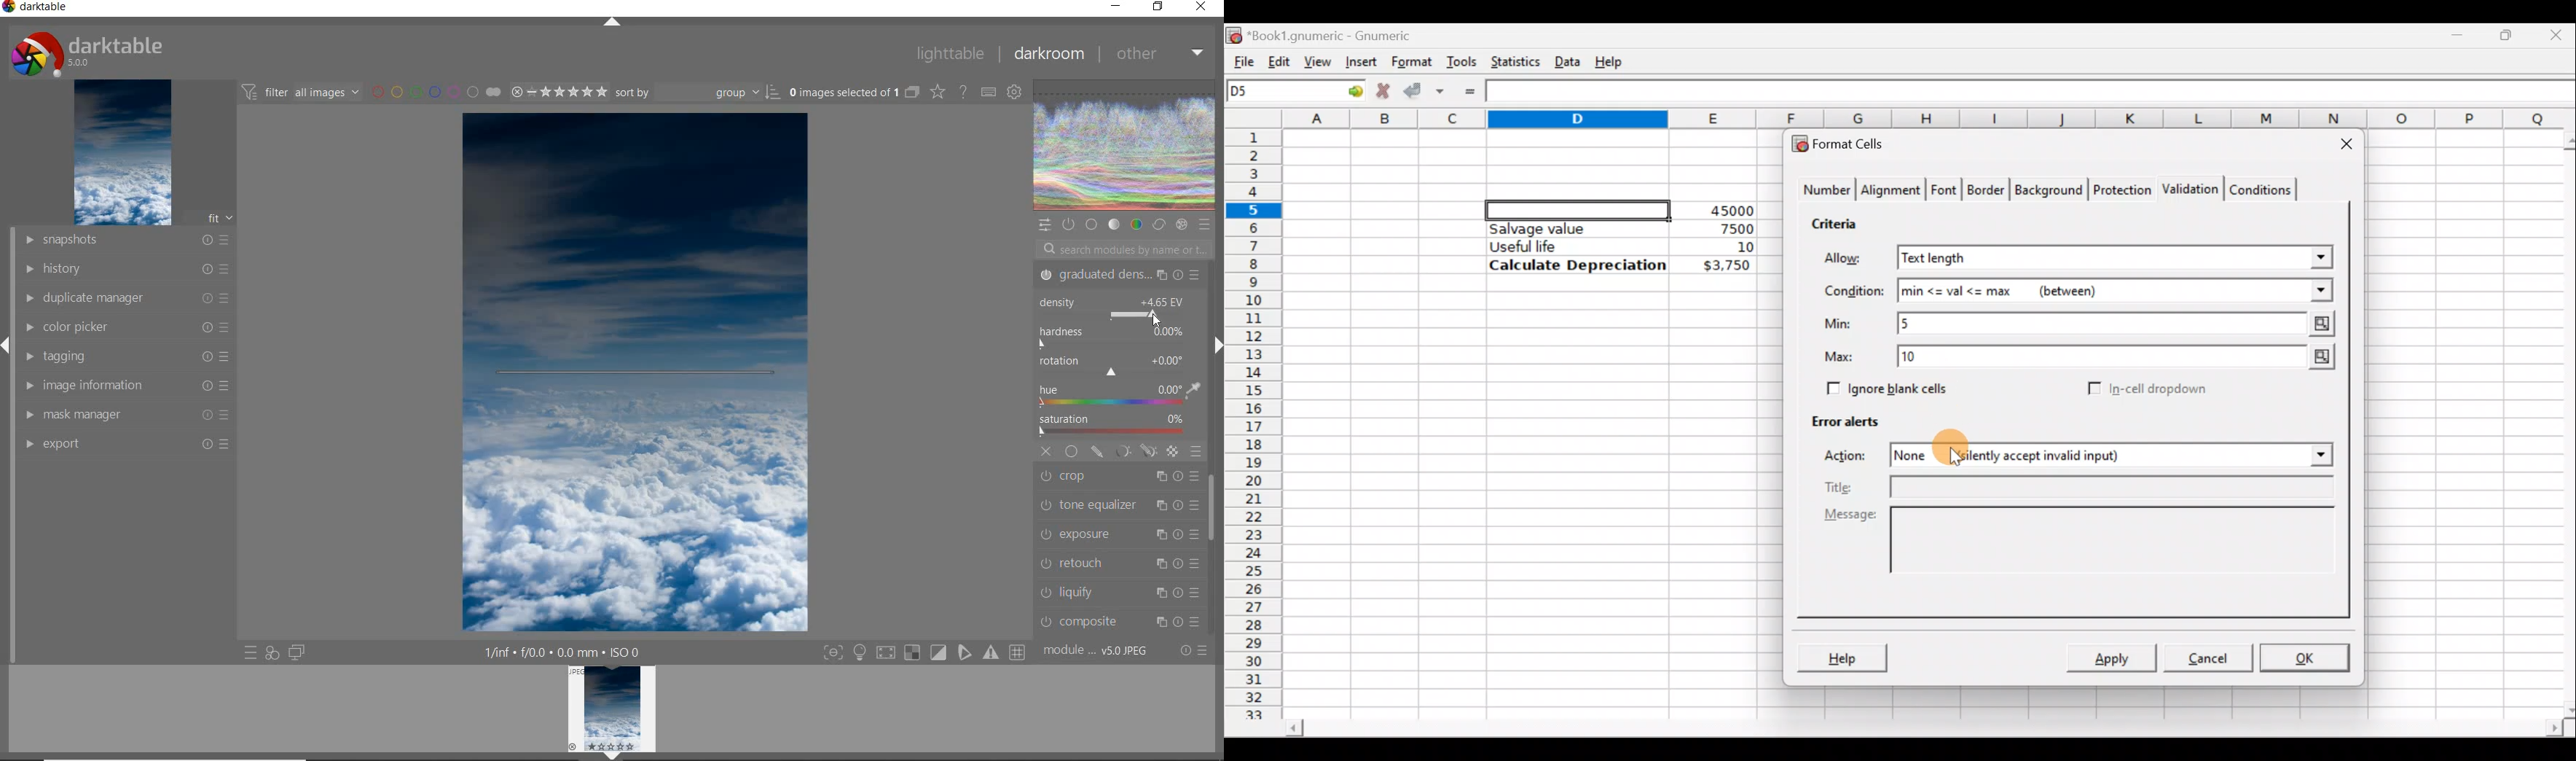 This screenshot has width=2576, height=784. I want to click on 0 images selected of, so click(842, 91).